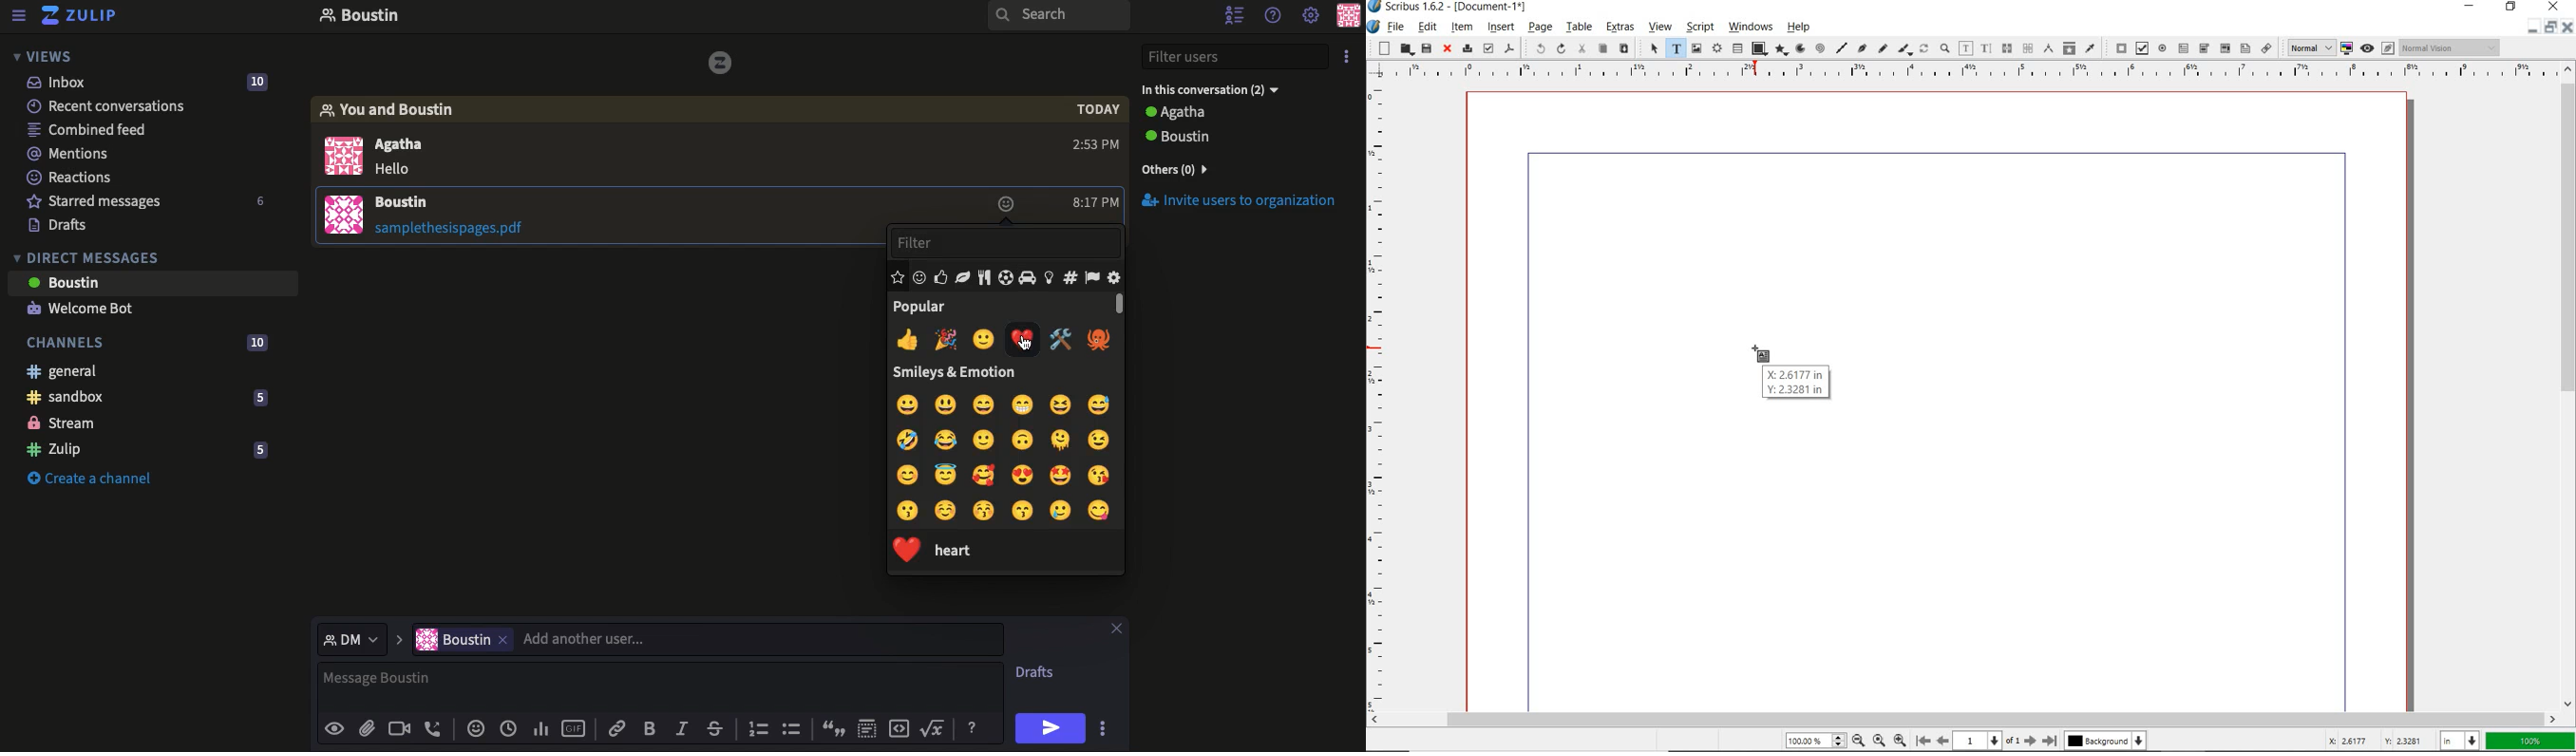 This screenshot has width=2576, height=756. I want to click on General, so click(63, 371).